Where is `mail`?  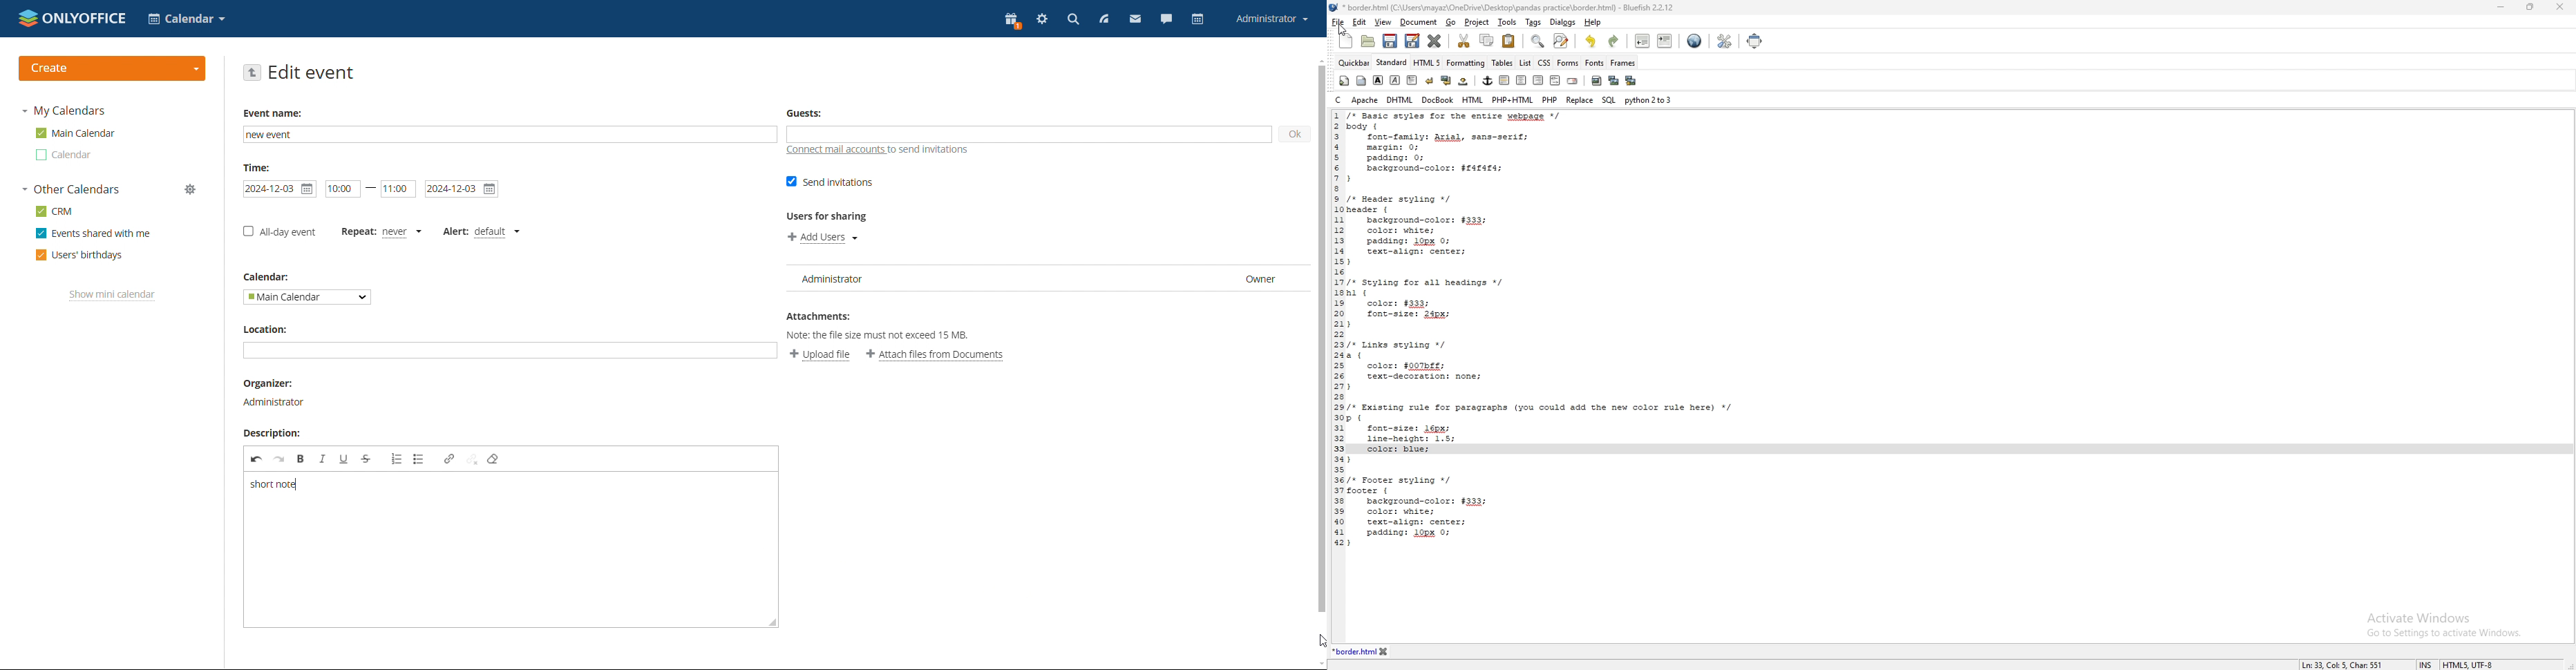 mail is located at coordinates (1136, 19).